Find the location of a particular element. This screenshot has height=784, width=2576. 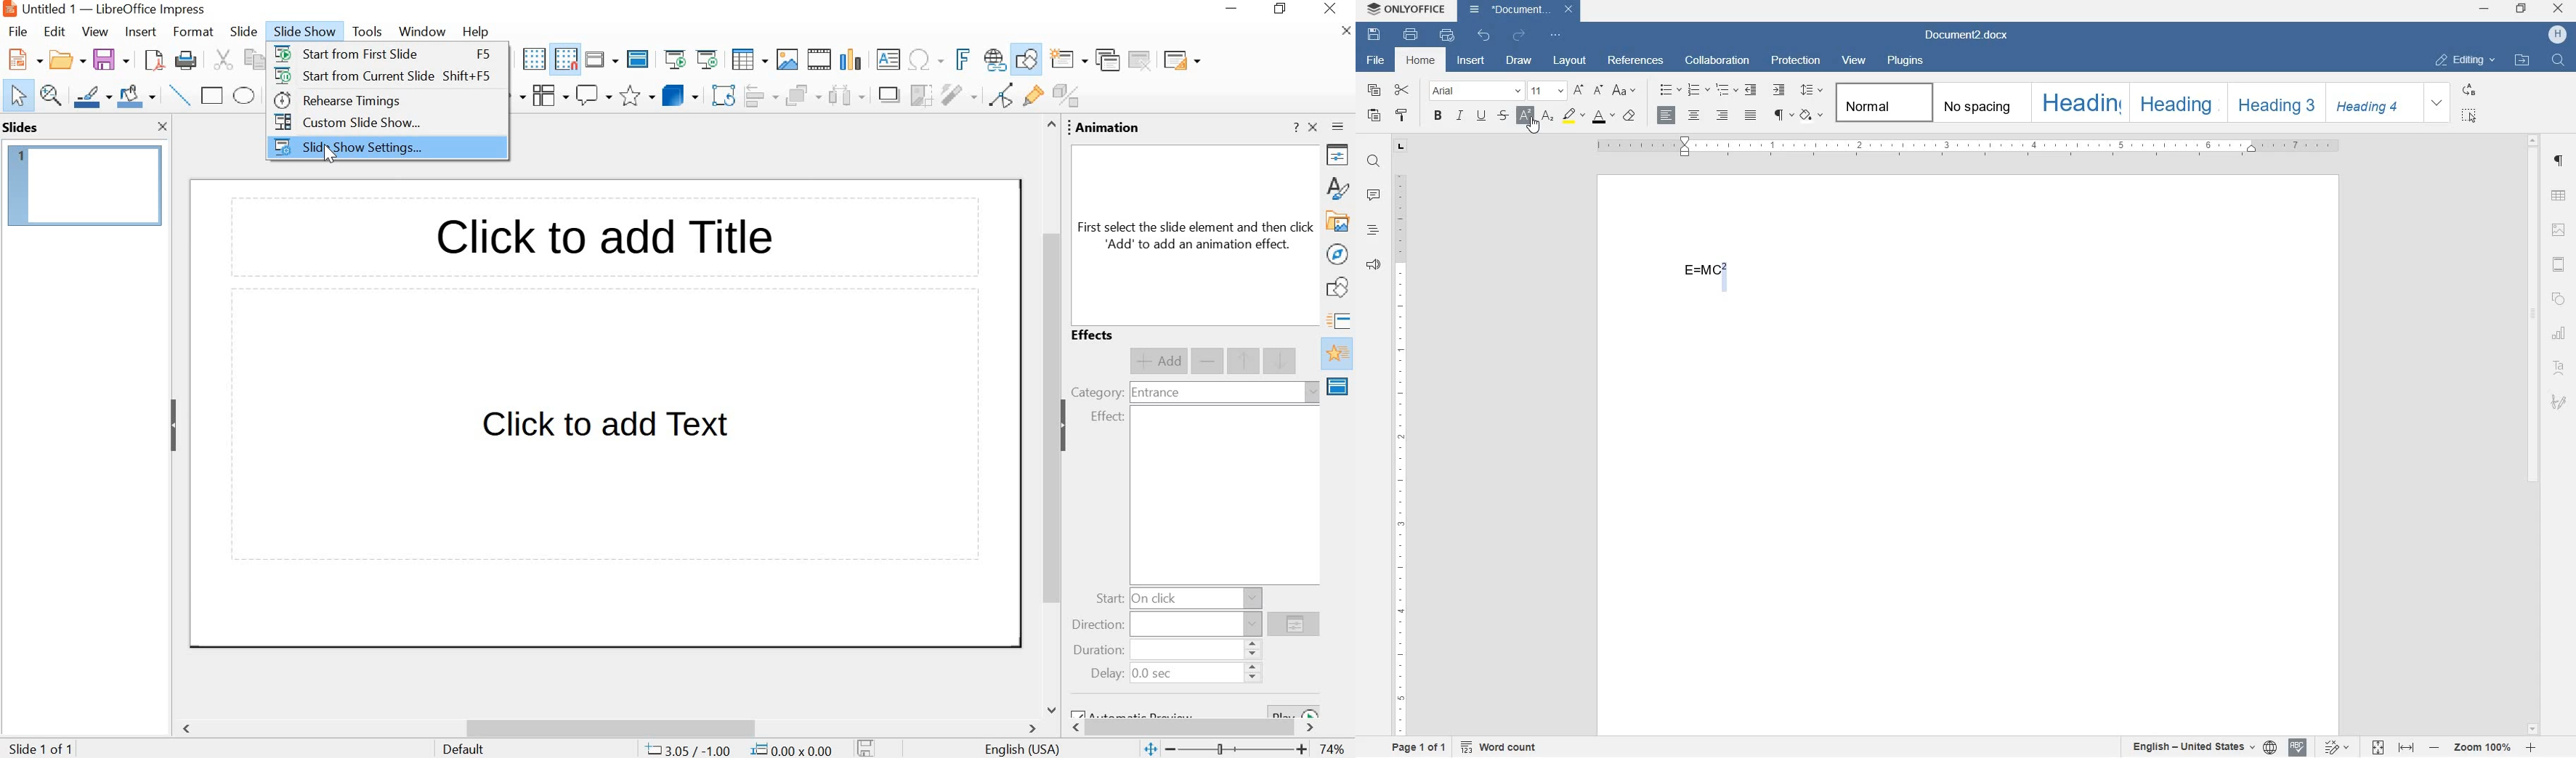

paste is located at coordinates (1376, 117).